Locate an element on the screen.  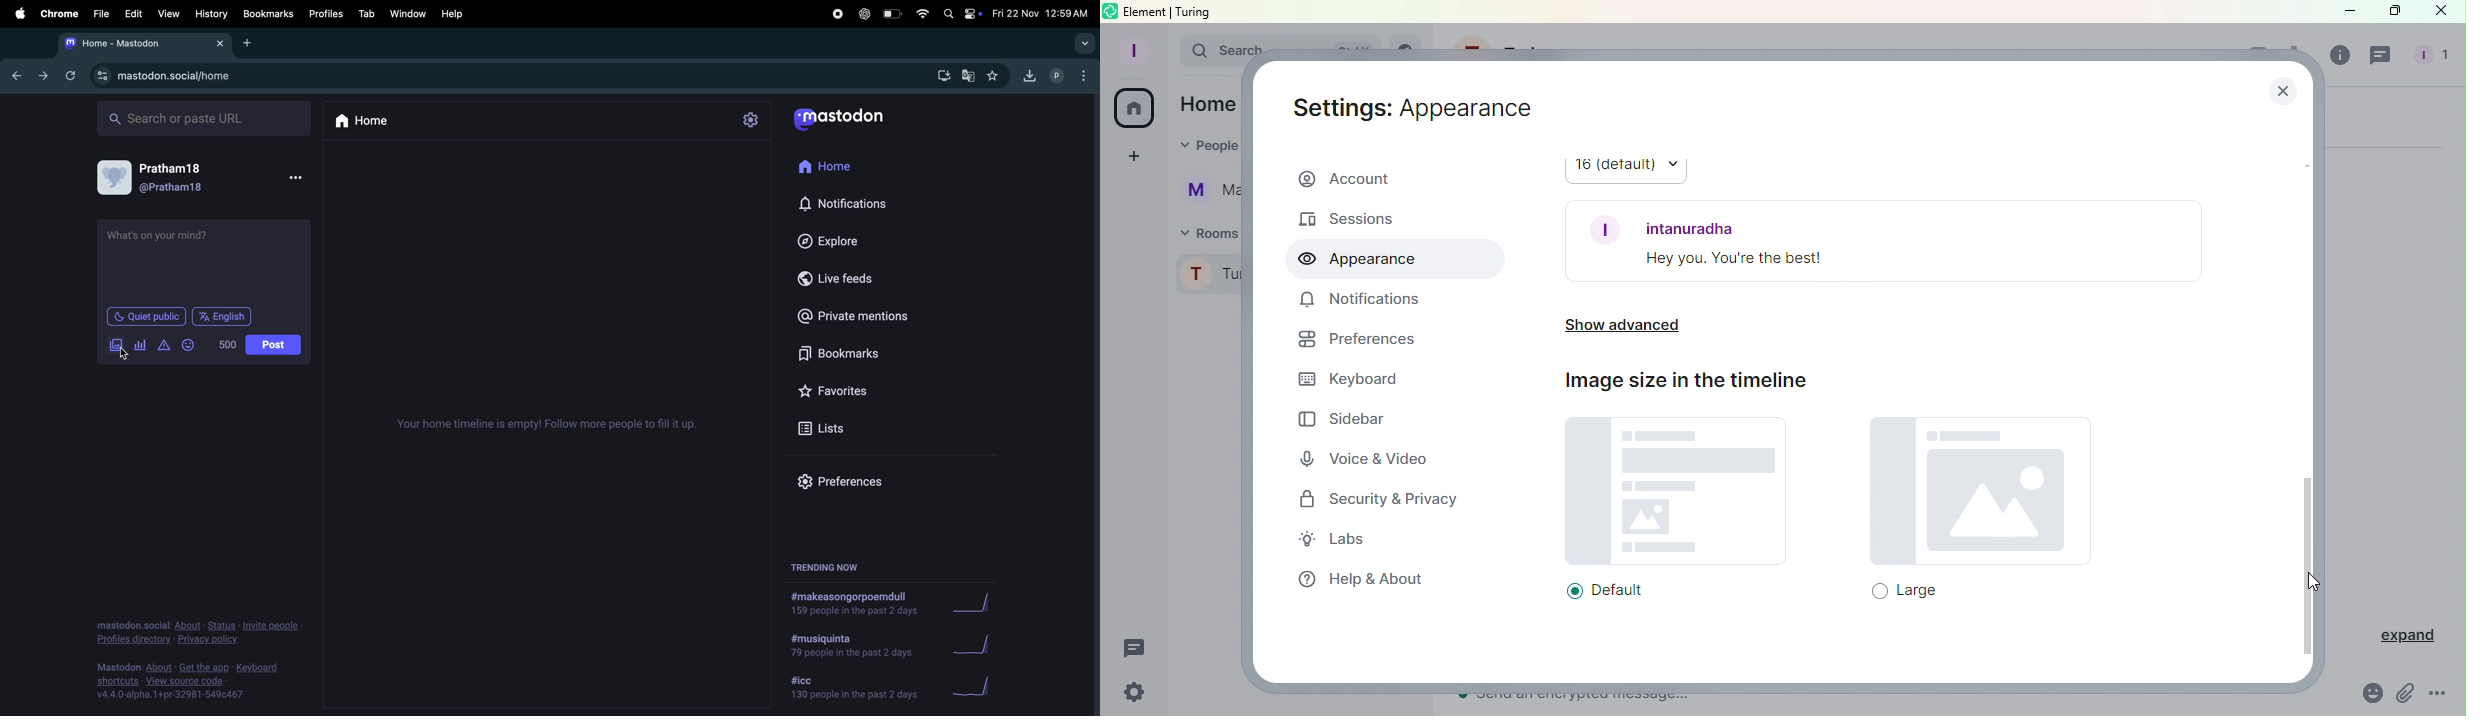
post is located at coordinates (272, 345).